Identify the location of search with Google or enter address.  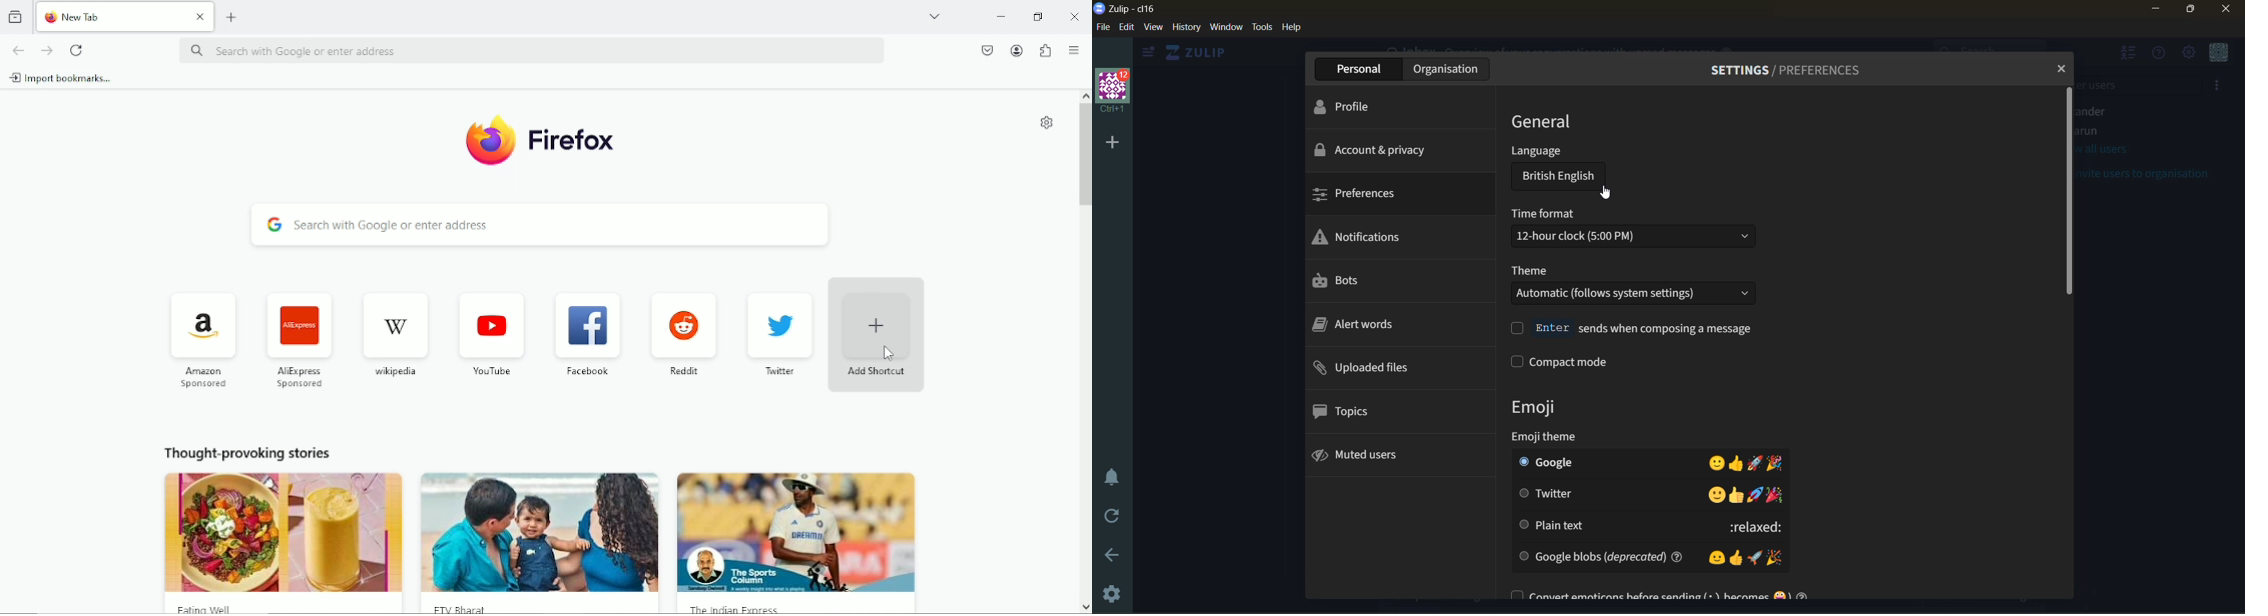
(544, 226).